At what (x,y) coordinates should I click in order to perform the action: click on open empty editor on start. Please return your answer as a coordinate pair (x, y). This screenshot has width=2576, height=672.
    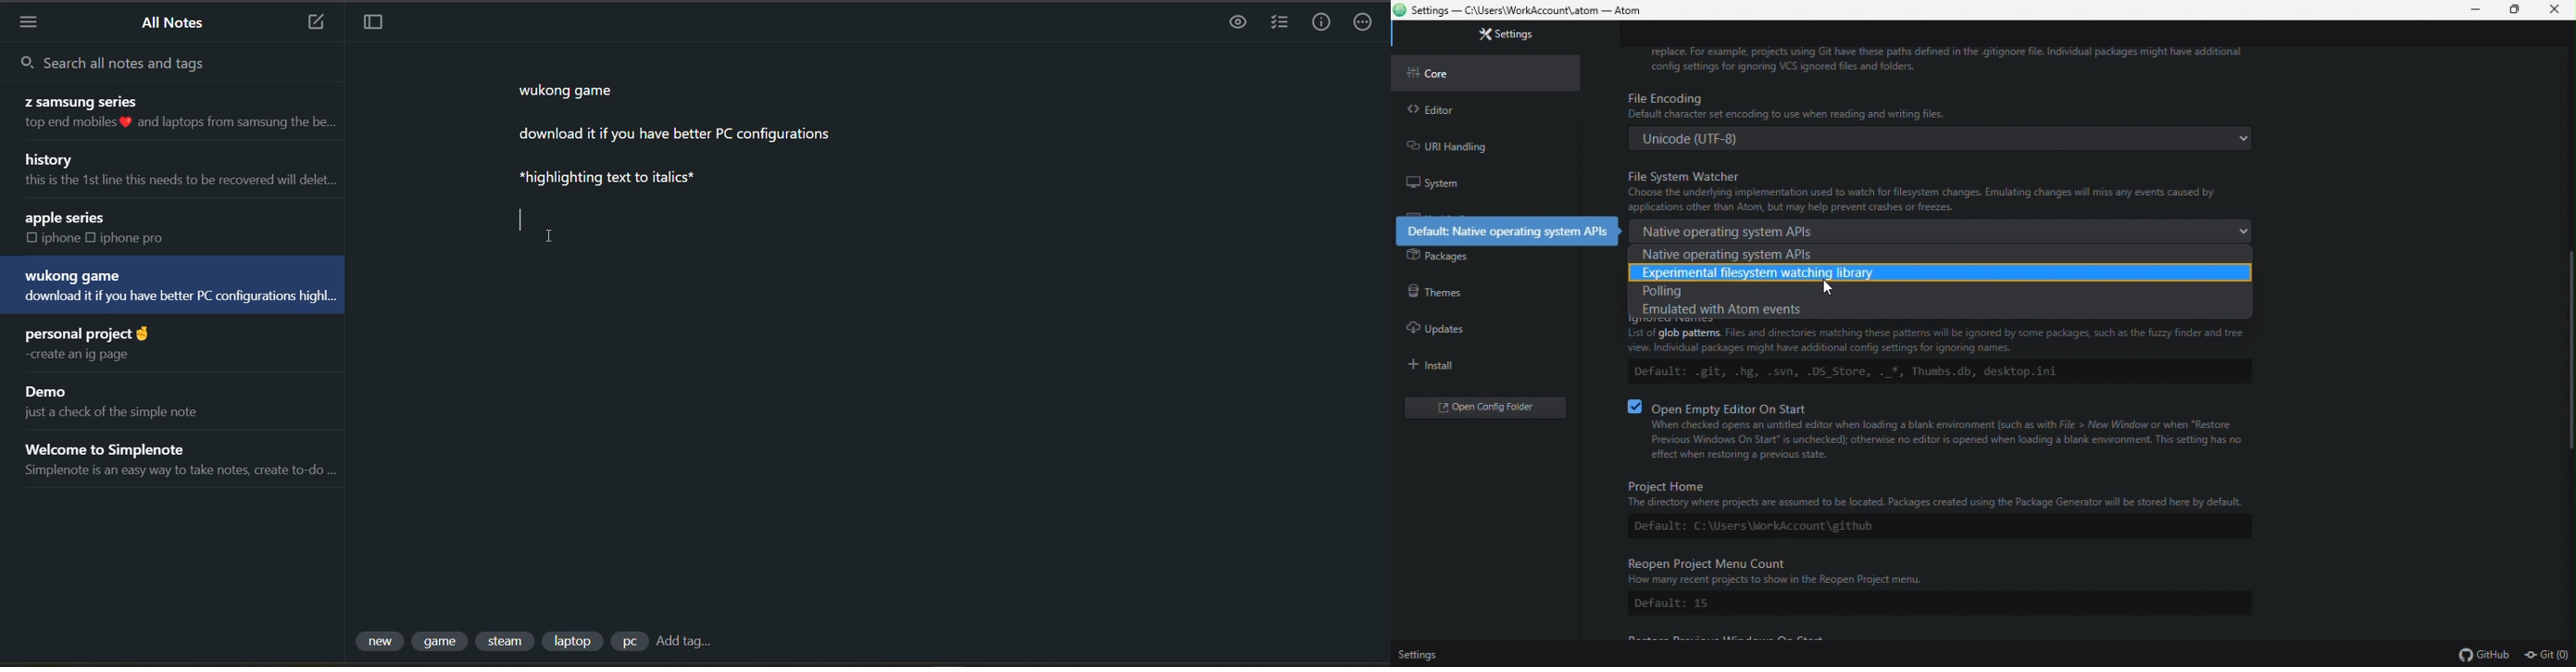
    Looking at the image, I should click on (1945, 432).